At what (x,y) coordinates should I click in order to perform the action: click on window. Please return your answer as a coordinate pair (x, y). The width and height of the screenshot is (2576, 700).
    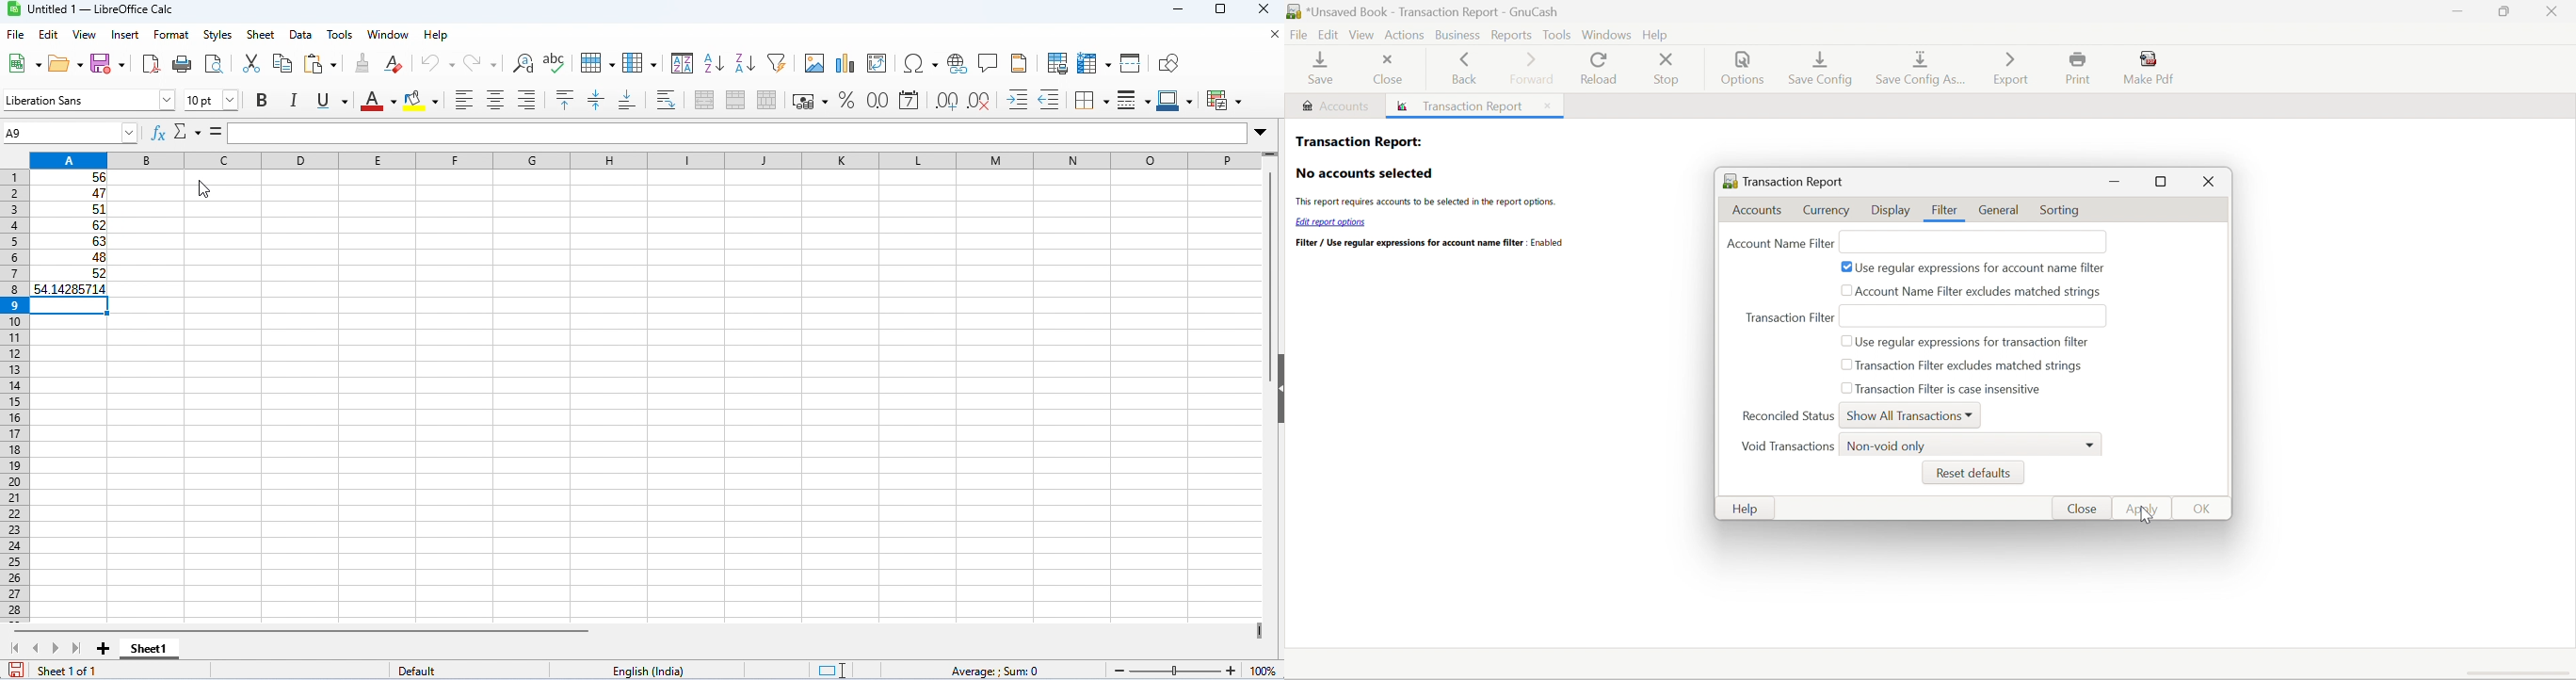
    Looking at the image, I should click on (391, 35).